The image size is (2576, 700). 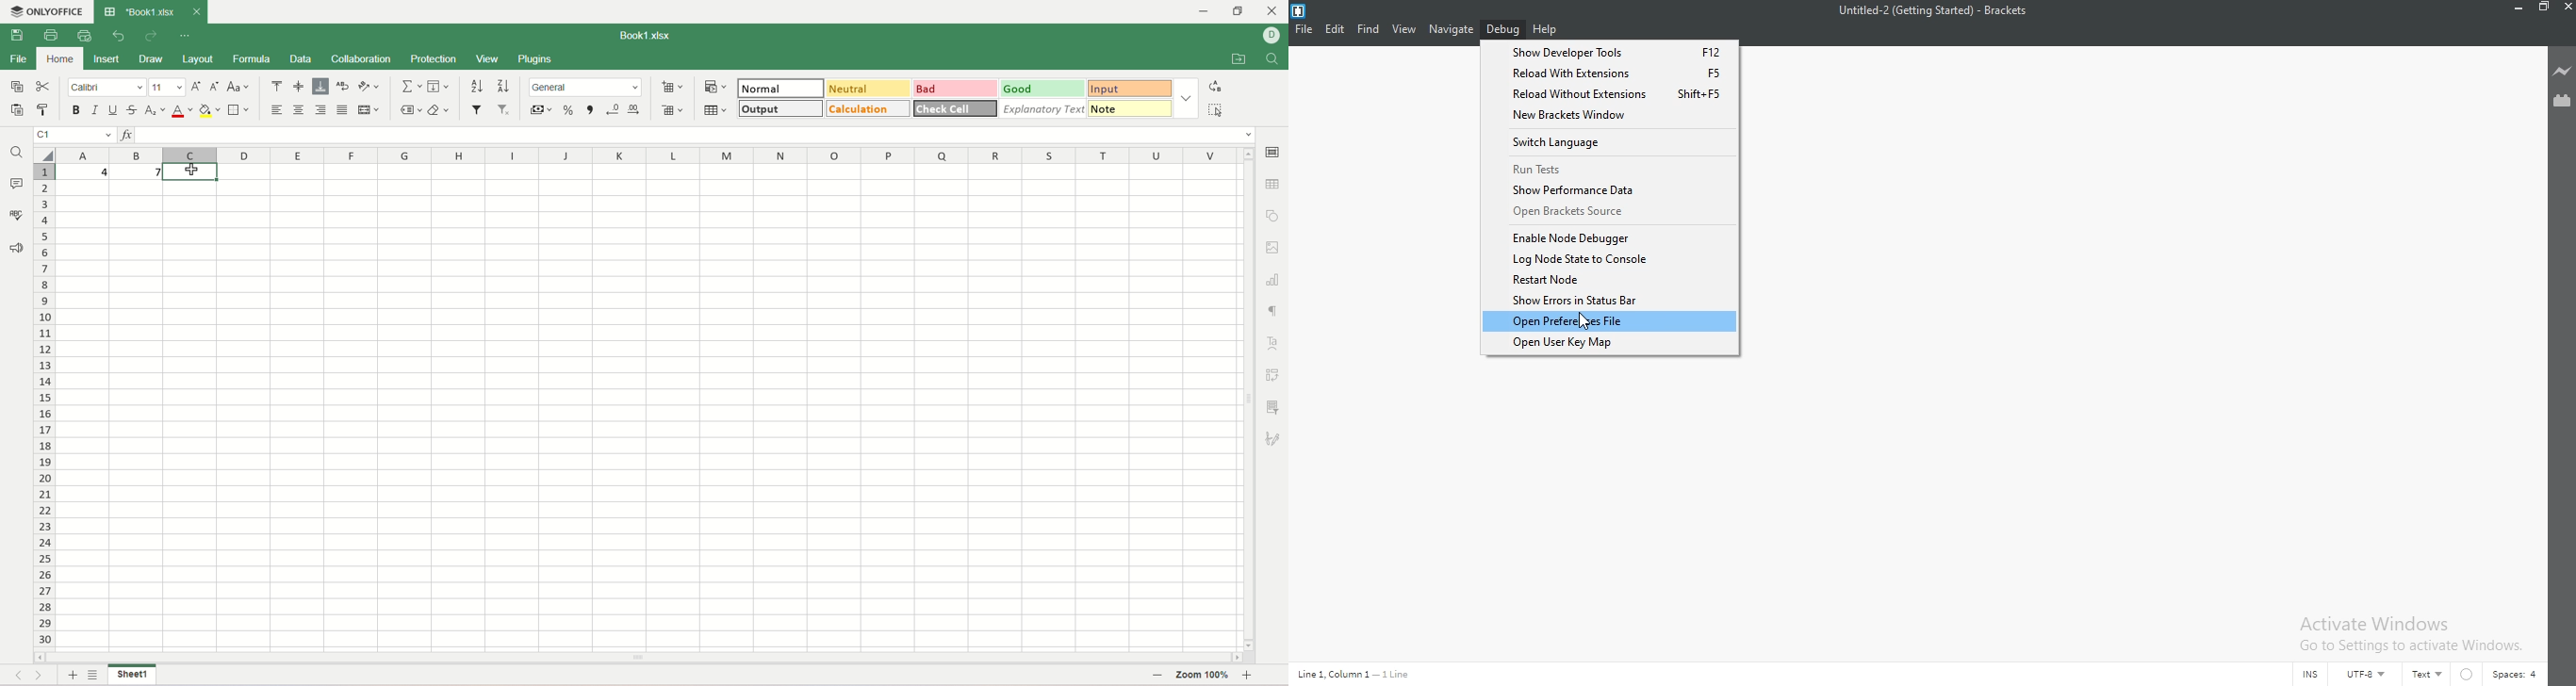 What do you see at coordinates (57, 9) in the screenshot?
I see `onlyoffice` at bounding box center [57, 9].